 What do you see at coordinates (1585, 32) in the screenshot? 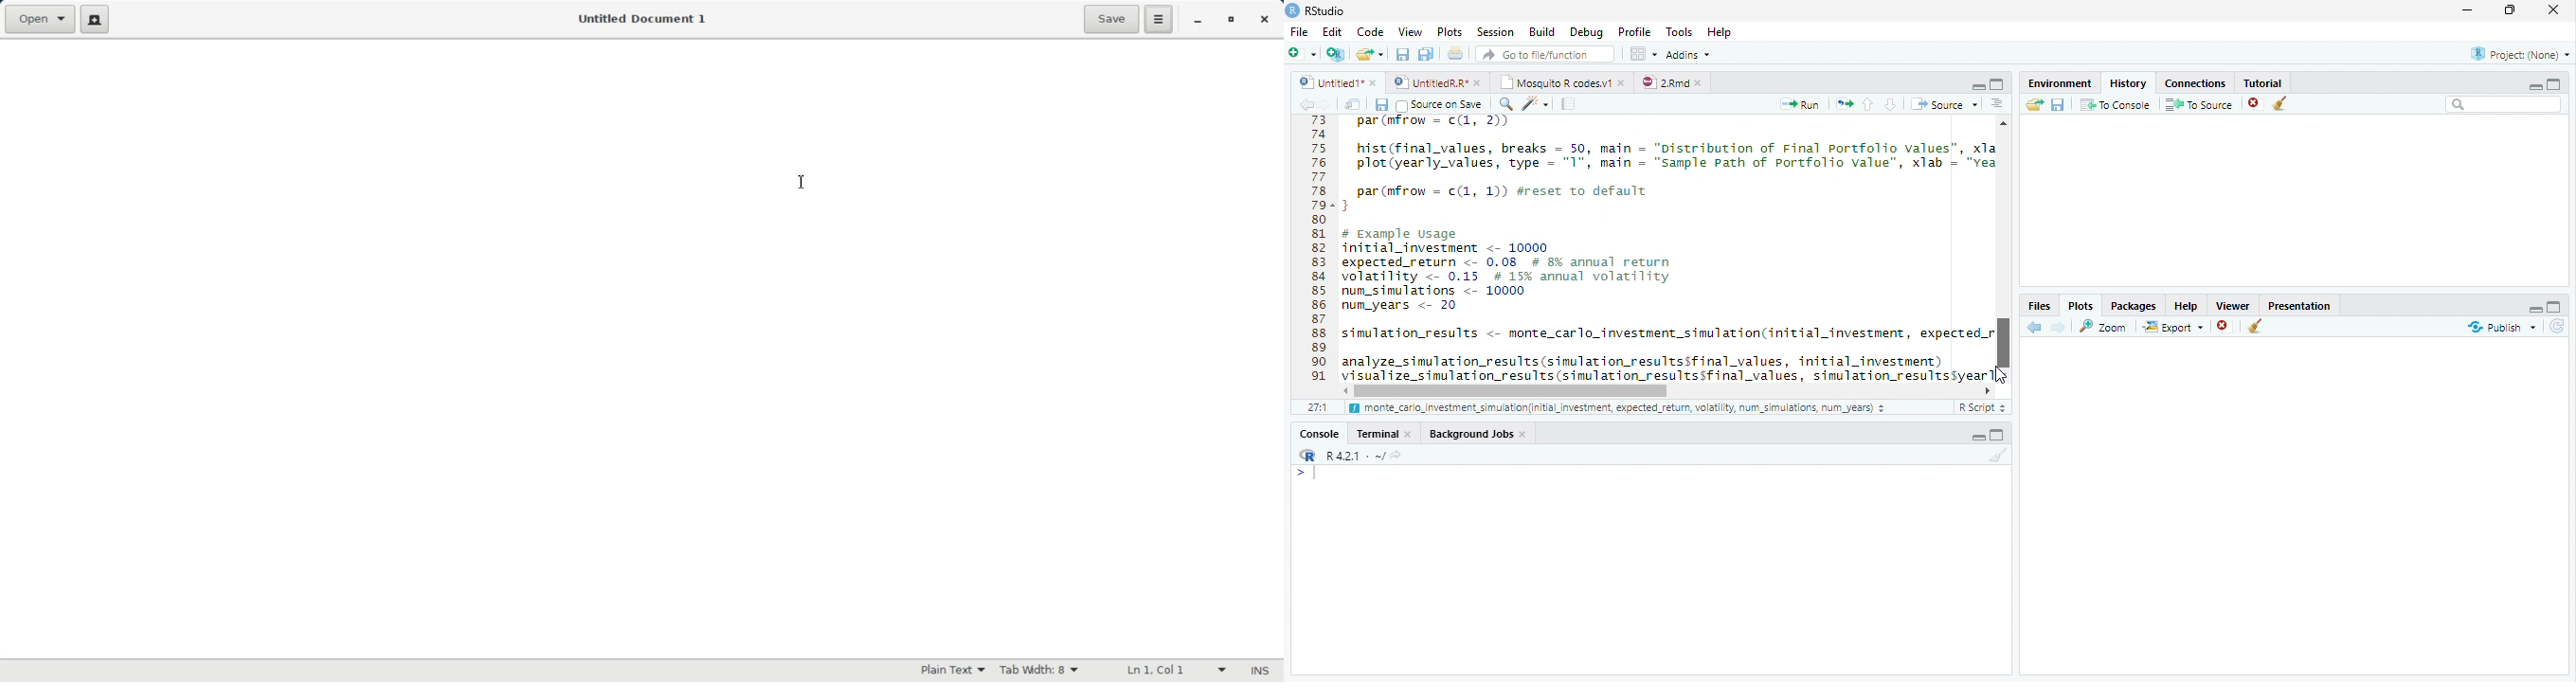
I see `Debug` at bounding box center [1585, 32].